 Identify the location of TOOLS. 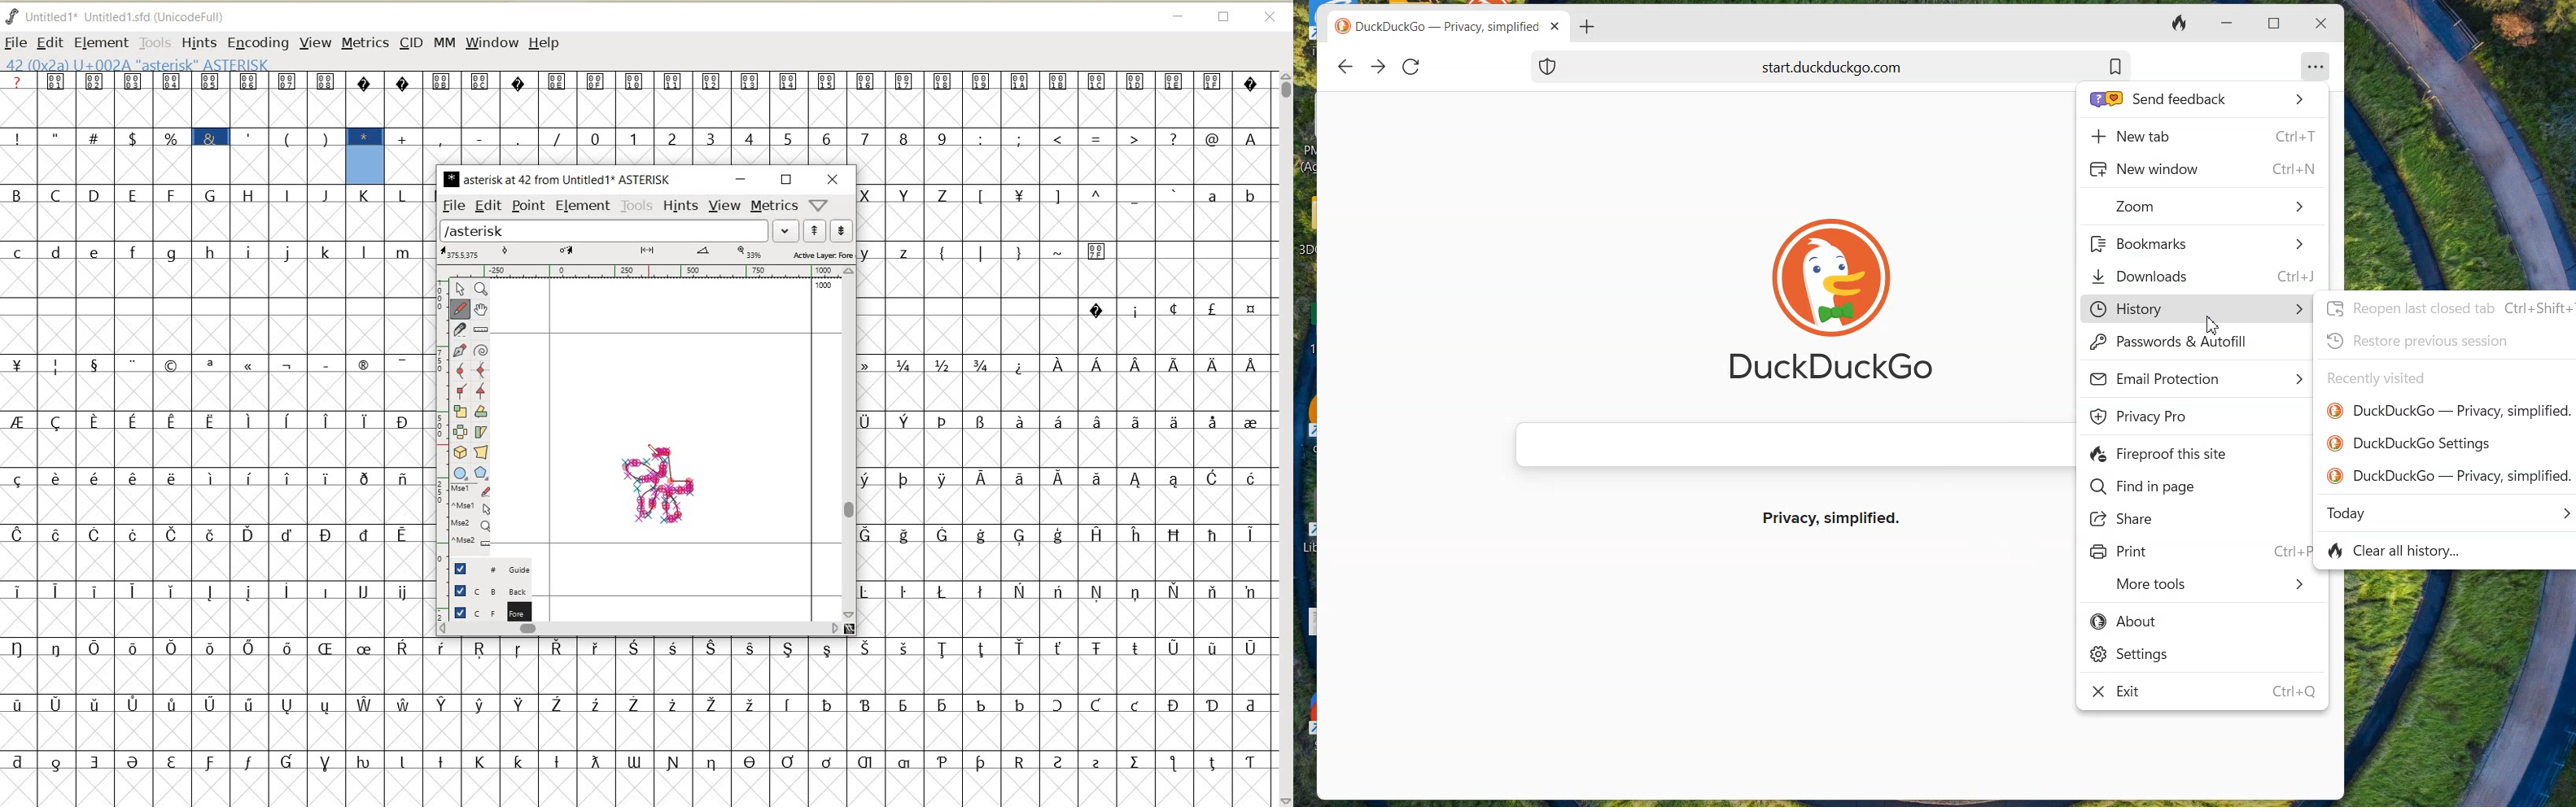
(636, 206).